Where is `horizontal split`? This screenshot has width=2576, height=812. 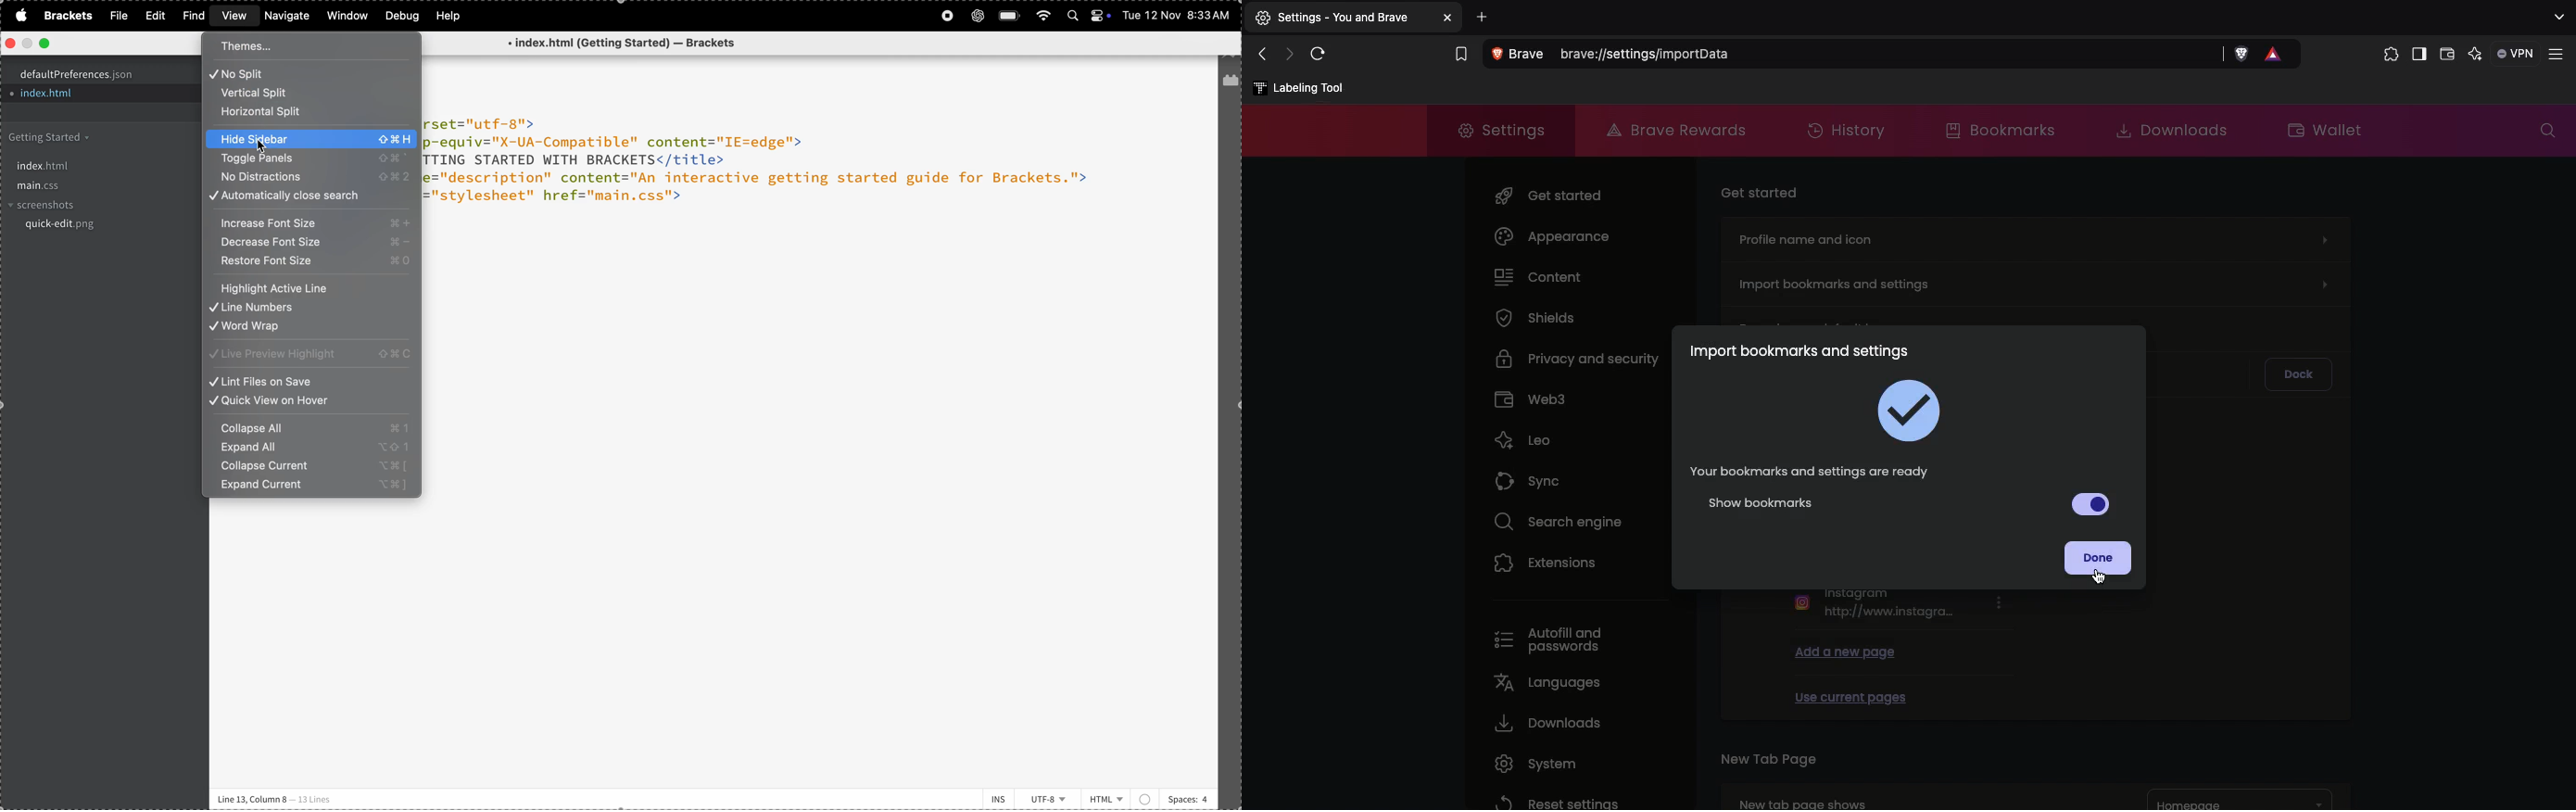 horizontal split is located at coordinates (302, 112).